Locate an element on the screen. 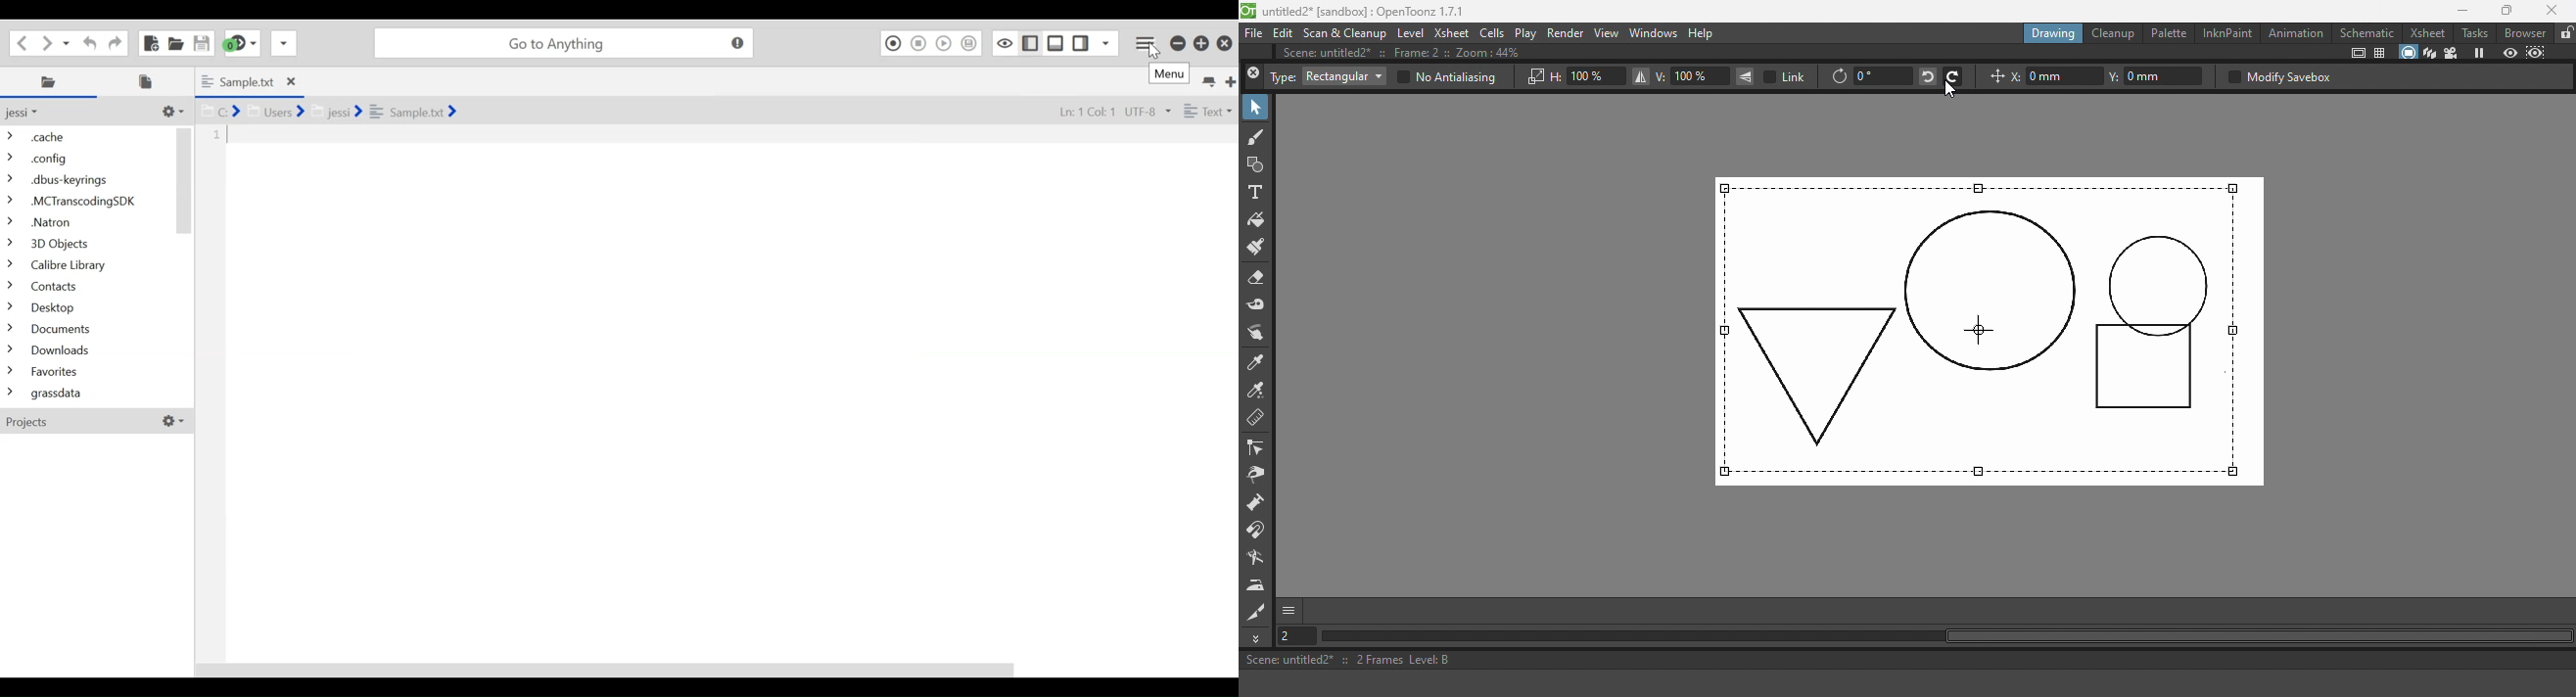  Vertical Scroll bar is located at coordinates (185, 180).